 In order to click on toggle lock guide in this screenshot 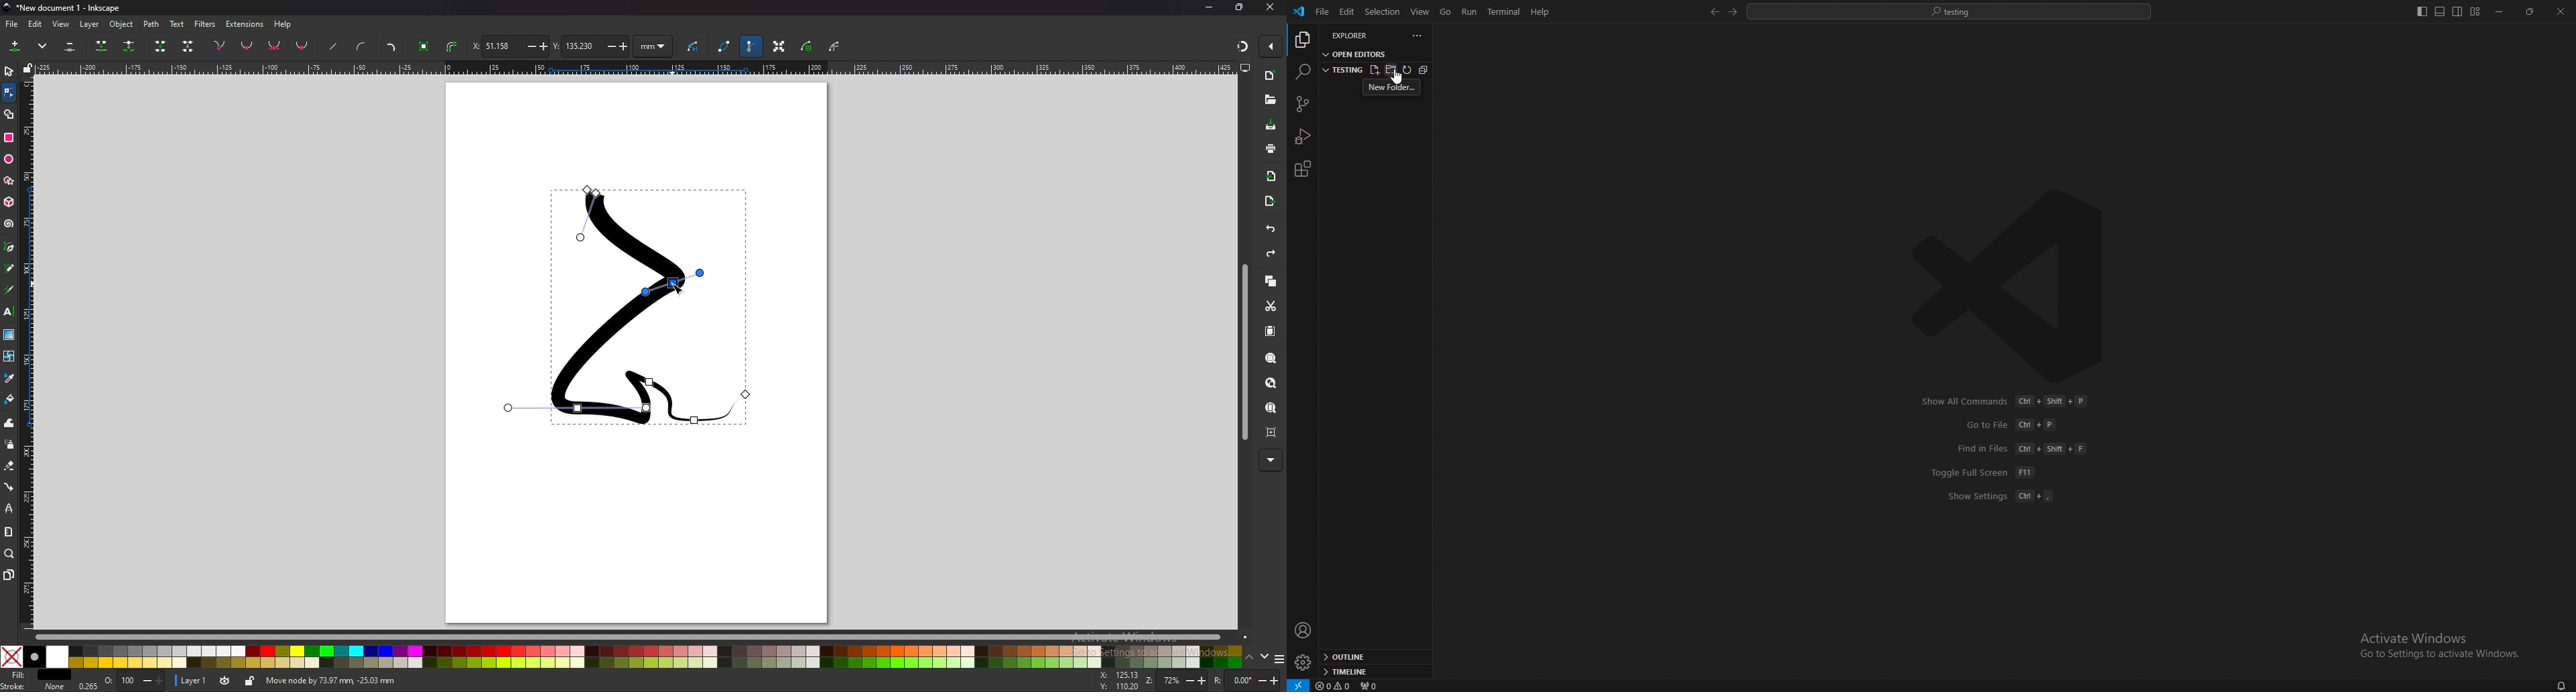, I will do `click(28, 68)`.